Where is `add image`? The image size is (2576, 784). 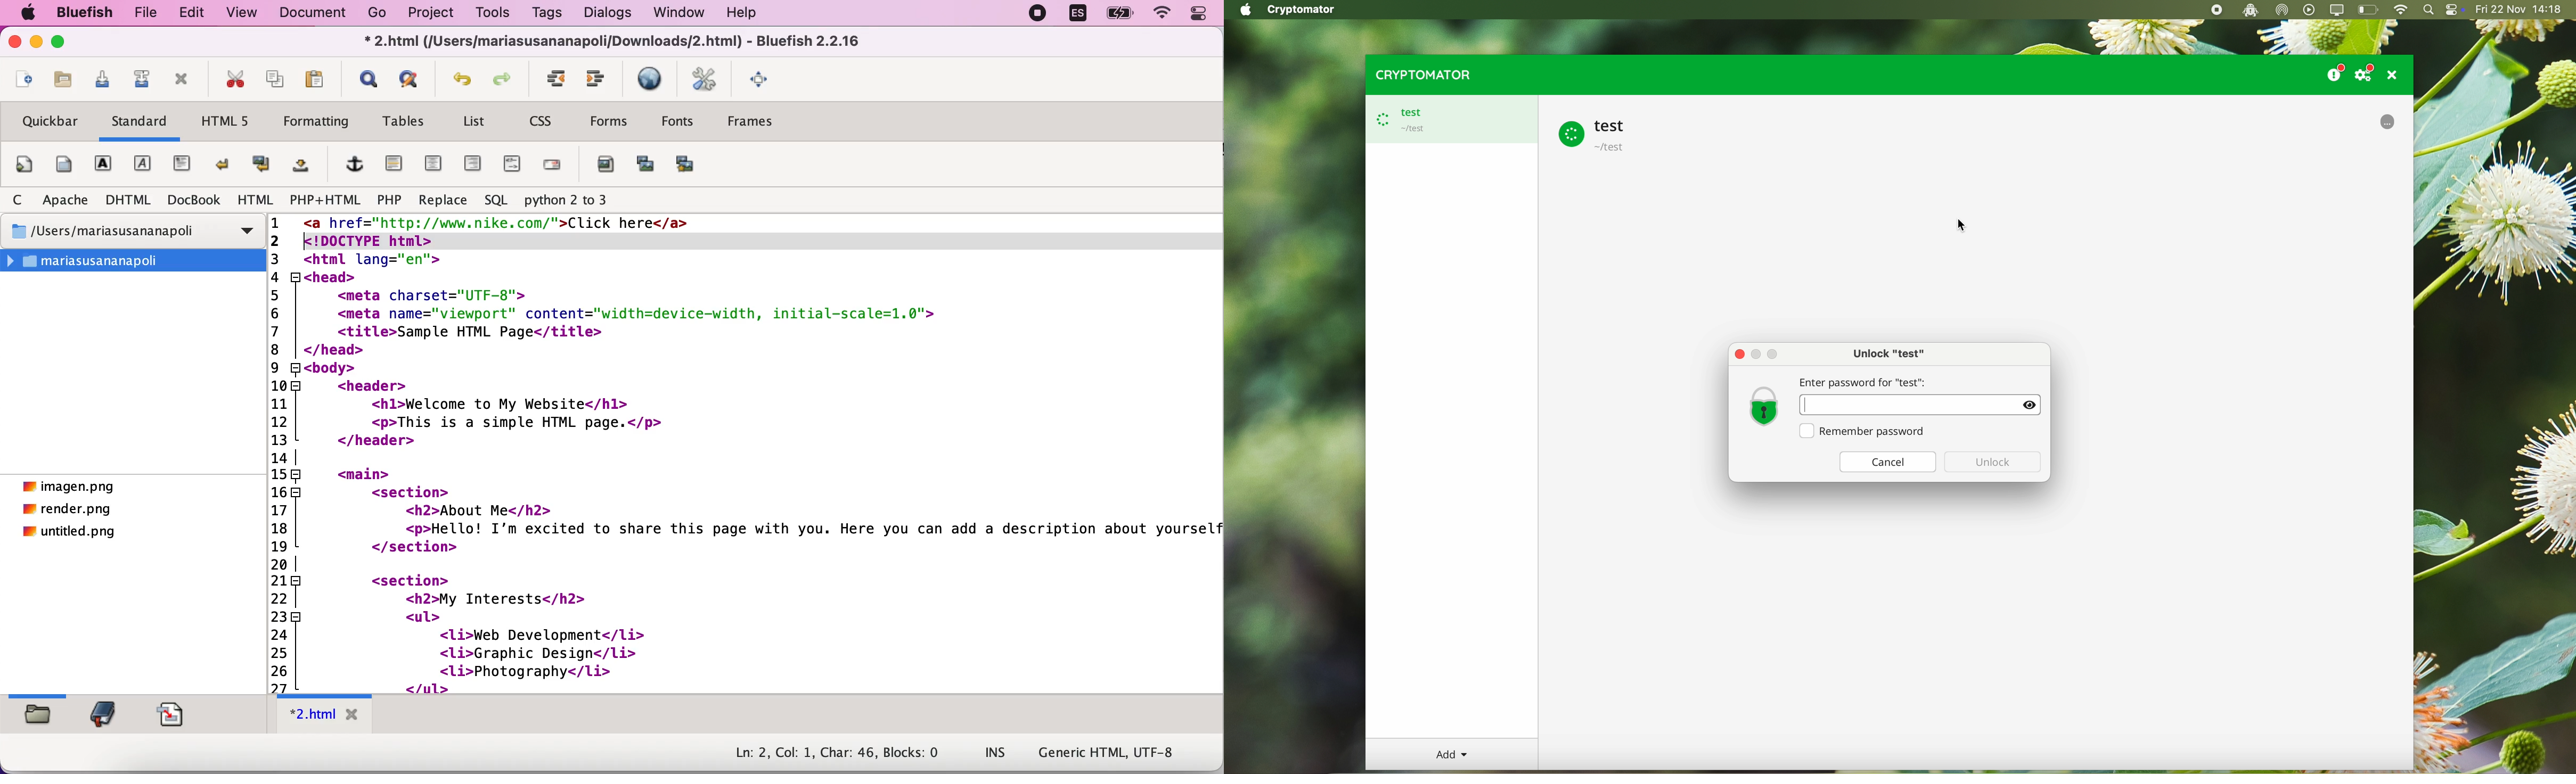 add image is located at coordinates (606, 169).